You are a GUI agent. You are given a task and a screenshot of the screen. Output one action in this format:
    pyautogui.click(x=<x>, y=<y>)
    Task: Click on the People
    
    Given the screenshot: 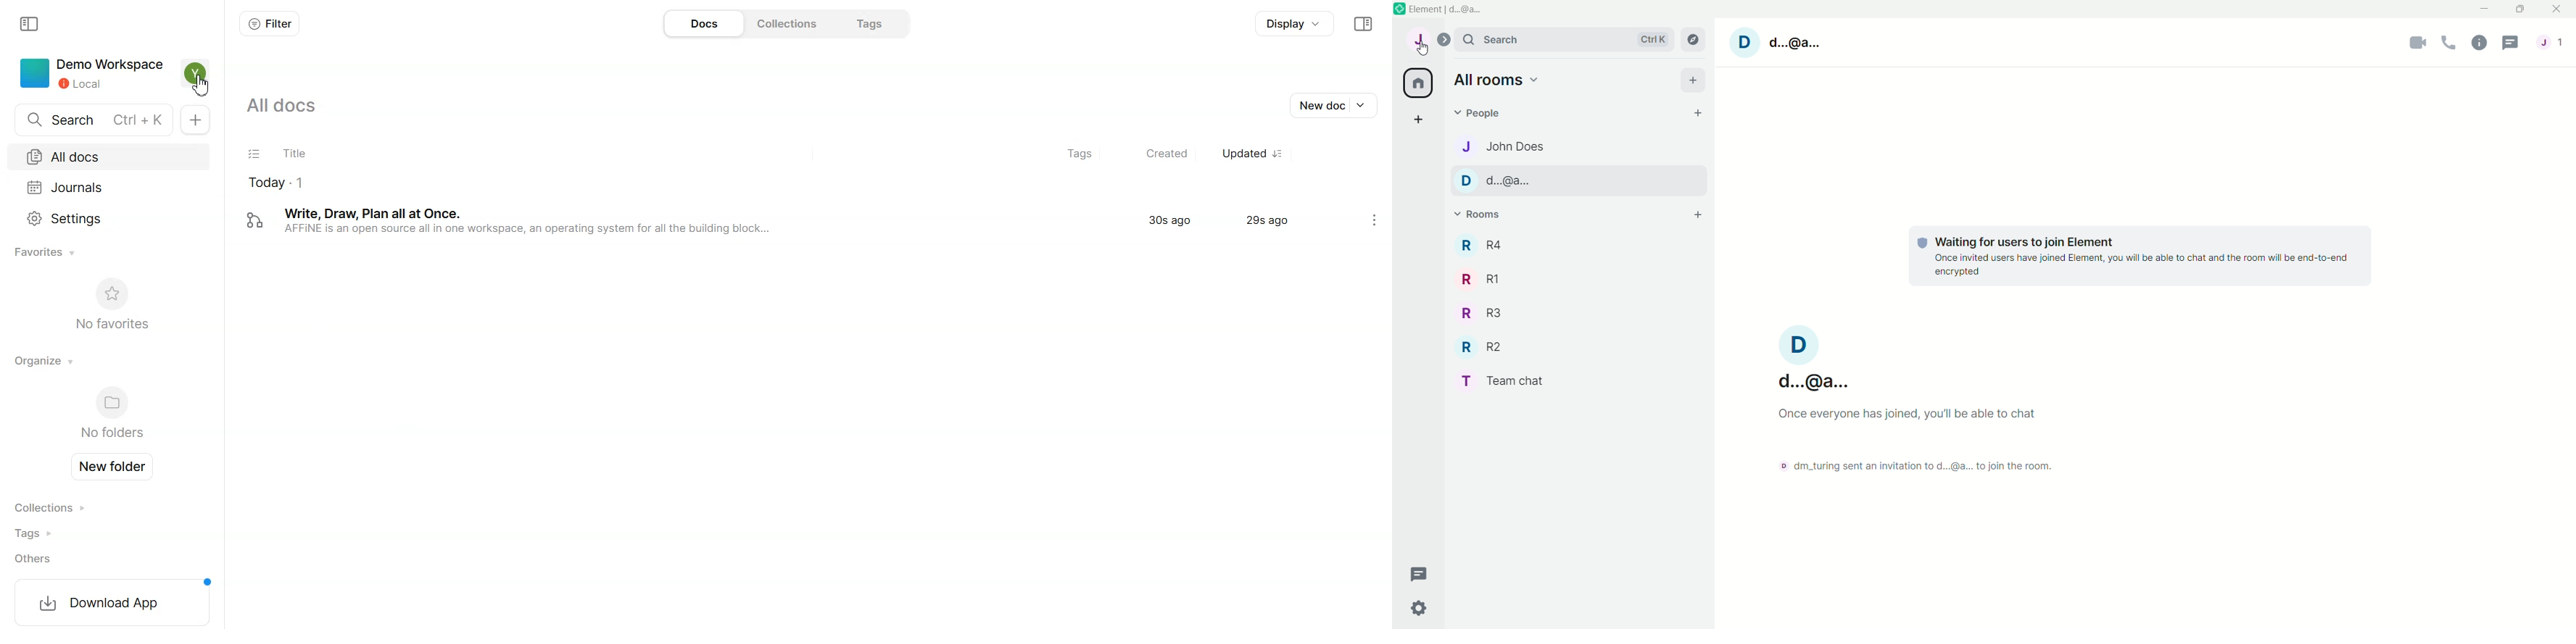 What is the action you would take?
    pyautogui.click(x=2551, y=42)
    